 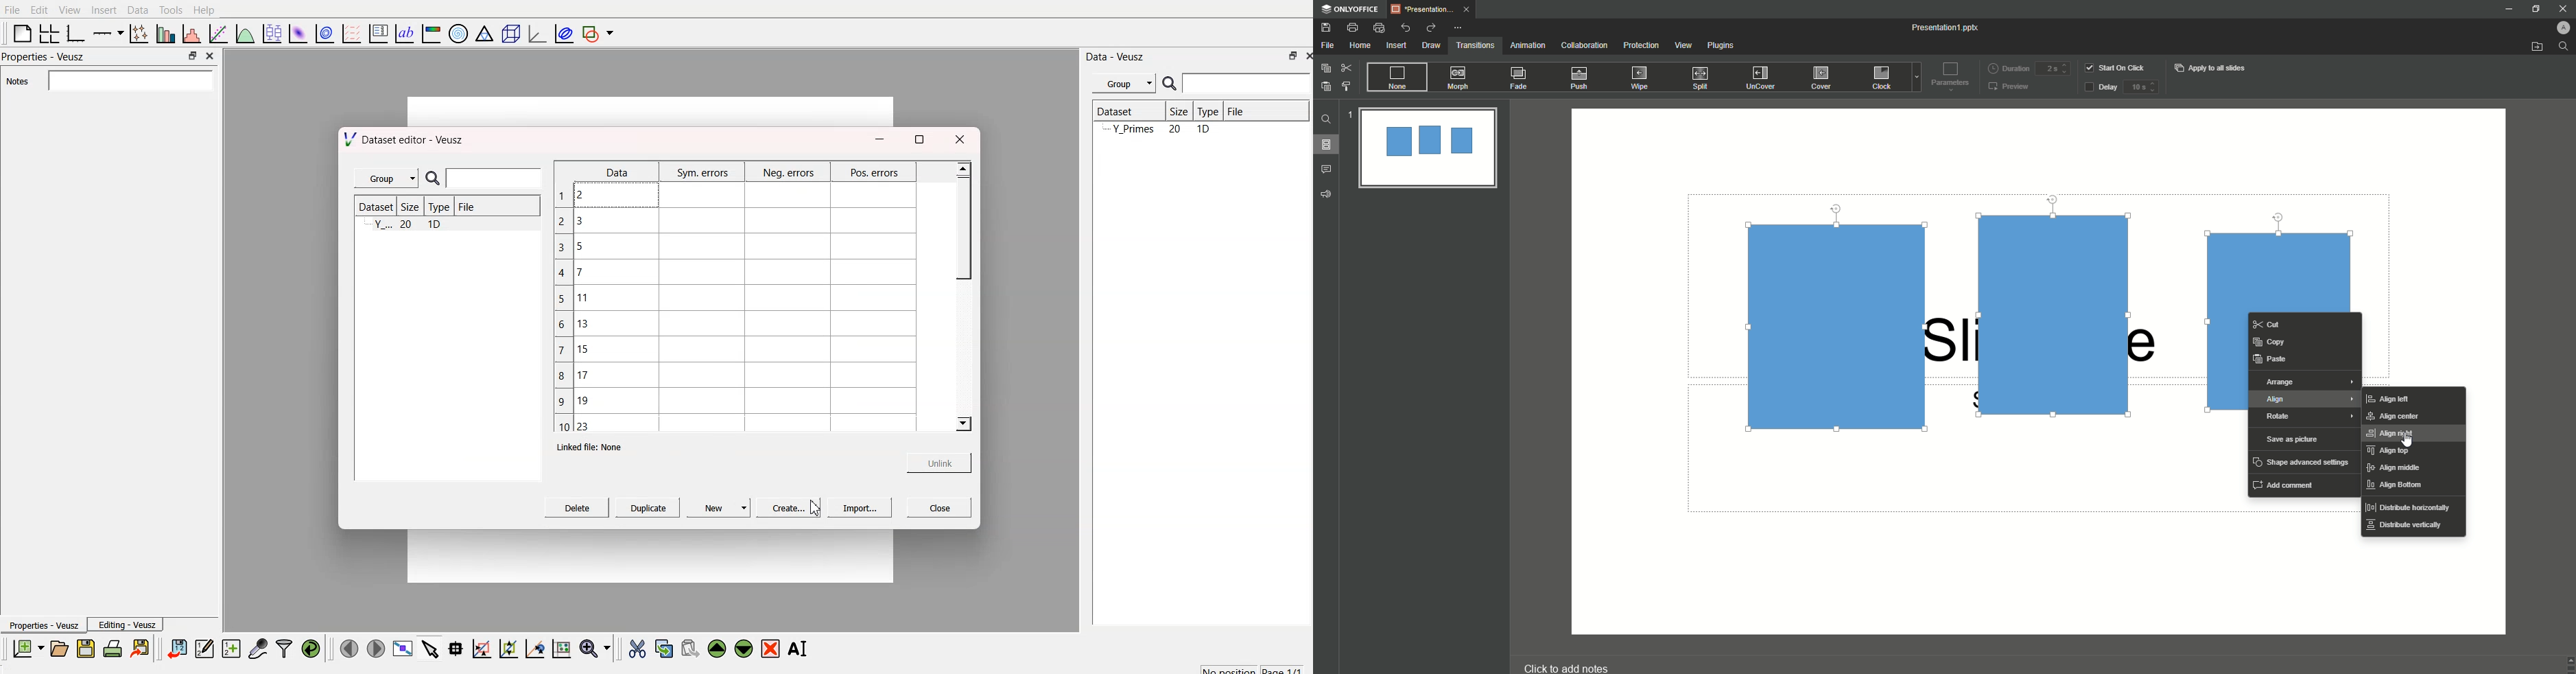 I want to click on Align middle, so click(x=2393, y=469).